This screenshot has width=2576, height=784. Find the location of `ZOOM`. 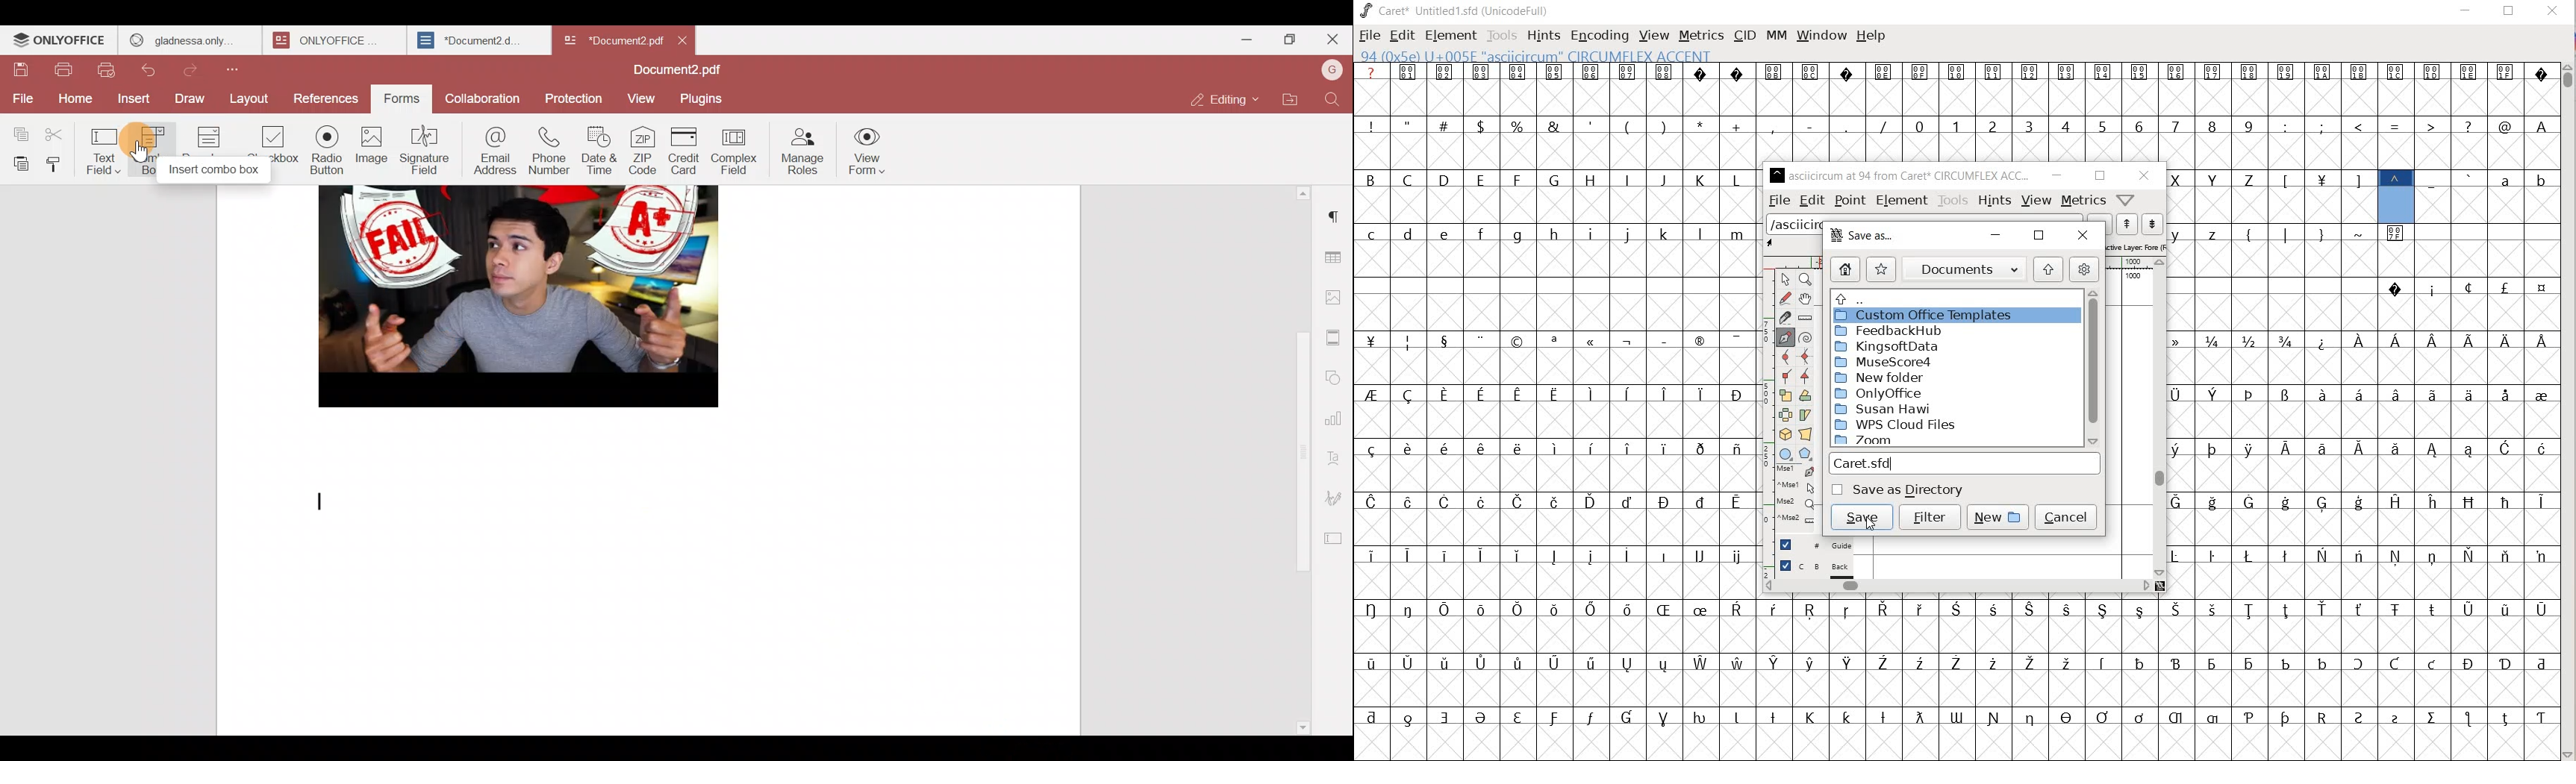

ZOOM is located at coordinates (1869, 442).